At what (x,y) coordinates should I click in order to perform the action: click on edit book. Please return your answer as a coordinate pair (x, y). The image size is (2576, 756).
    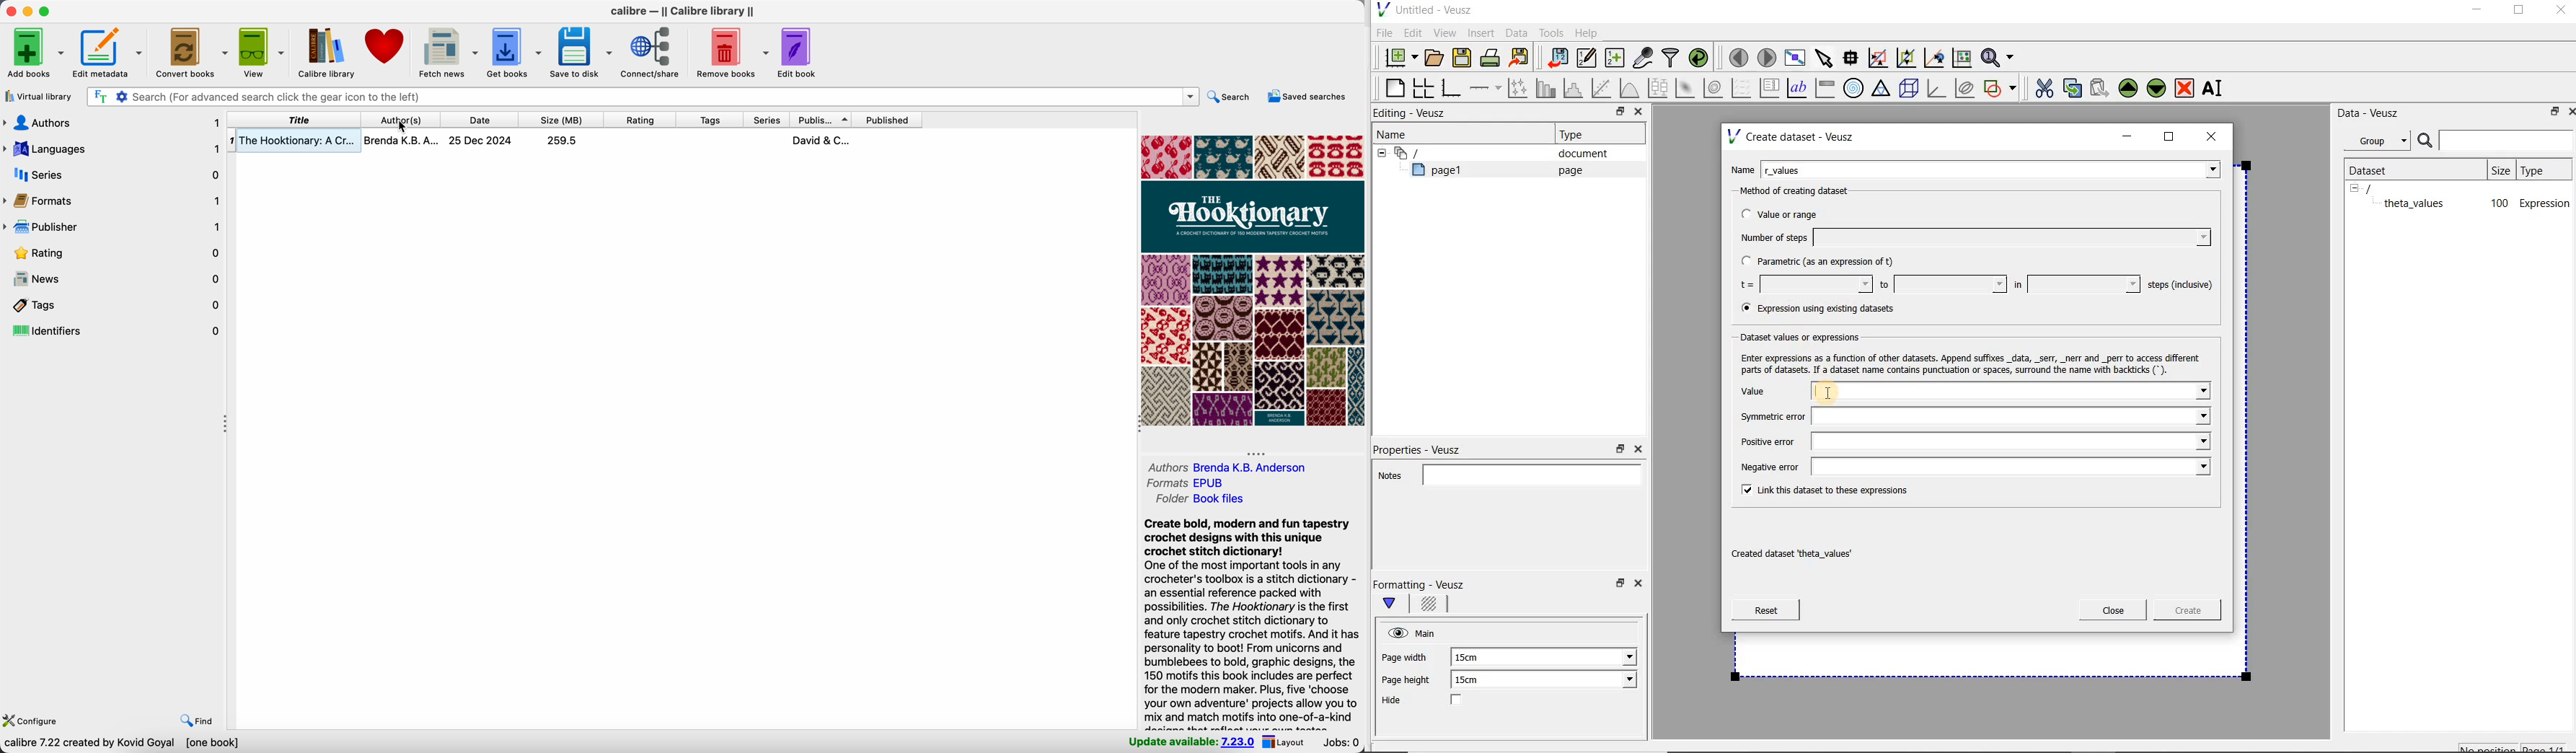
    Looking at the image, I should click on (796, 54).